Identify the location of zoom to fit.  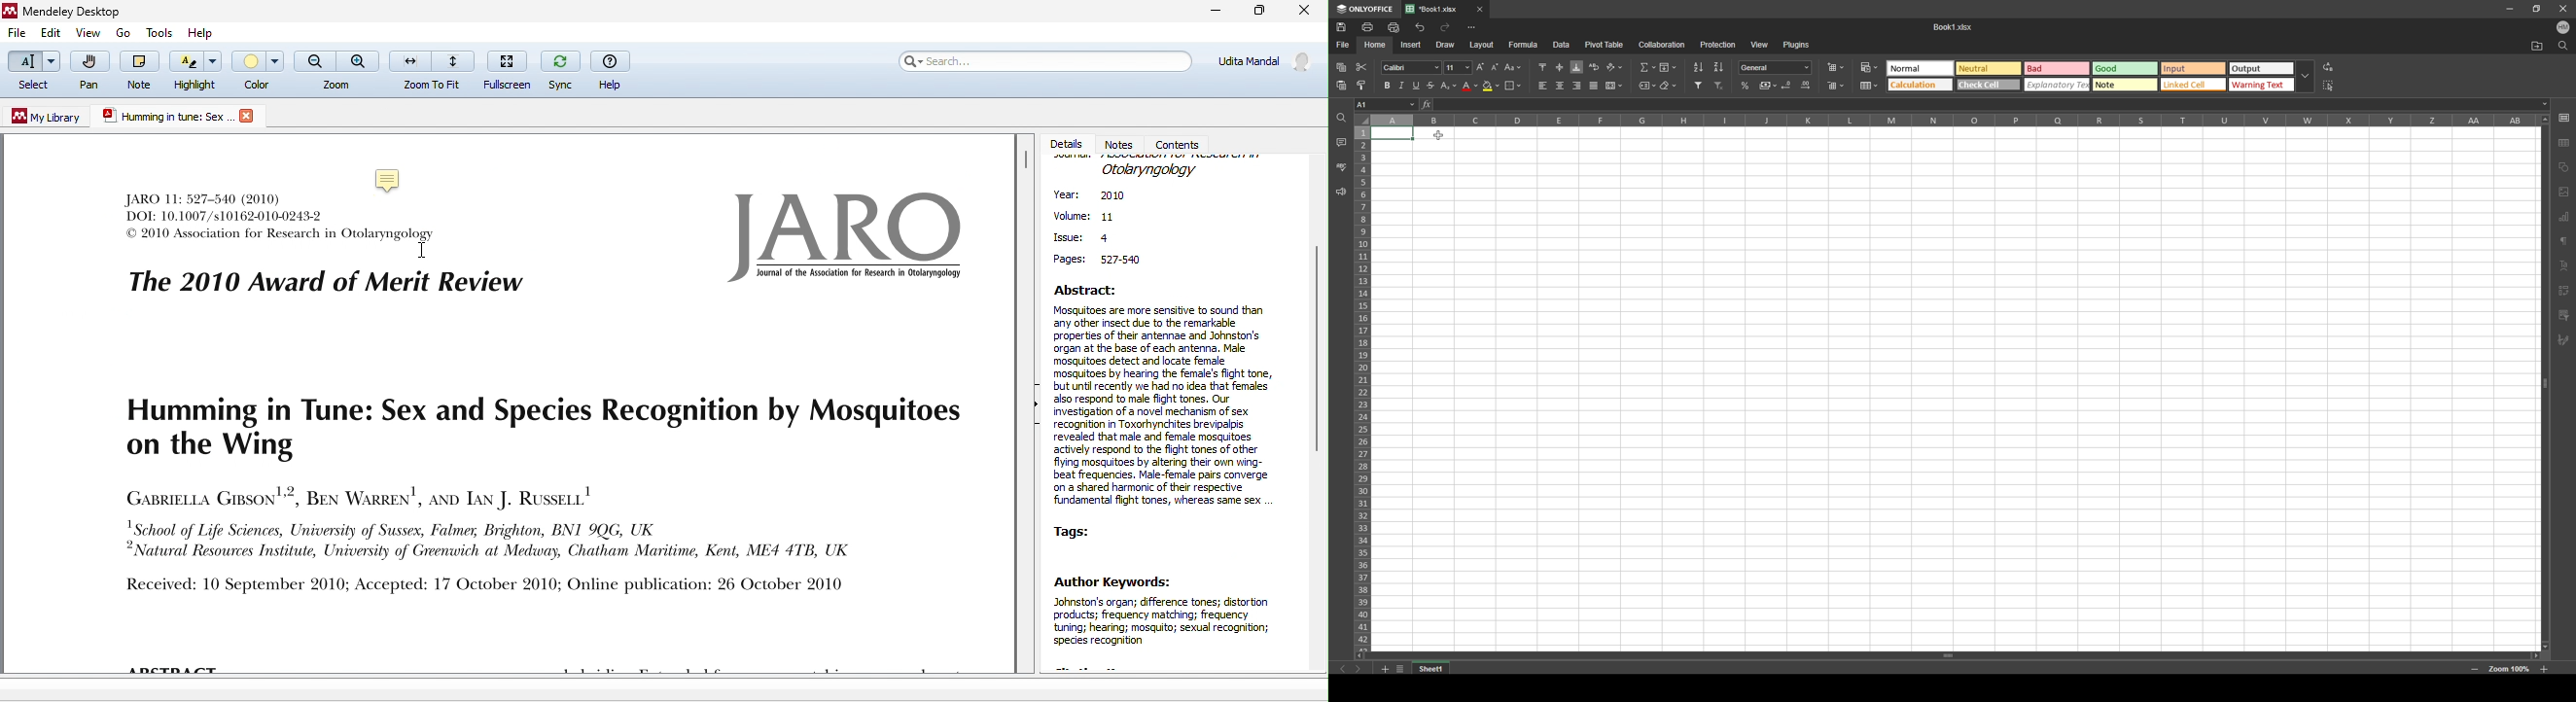
(433, 69).